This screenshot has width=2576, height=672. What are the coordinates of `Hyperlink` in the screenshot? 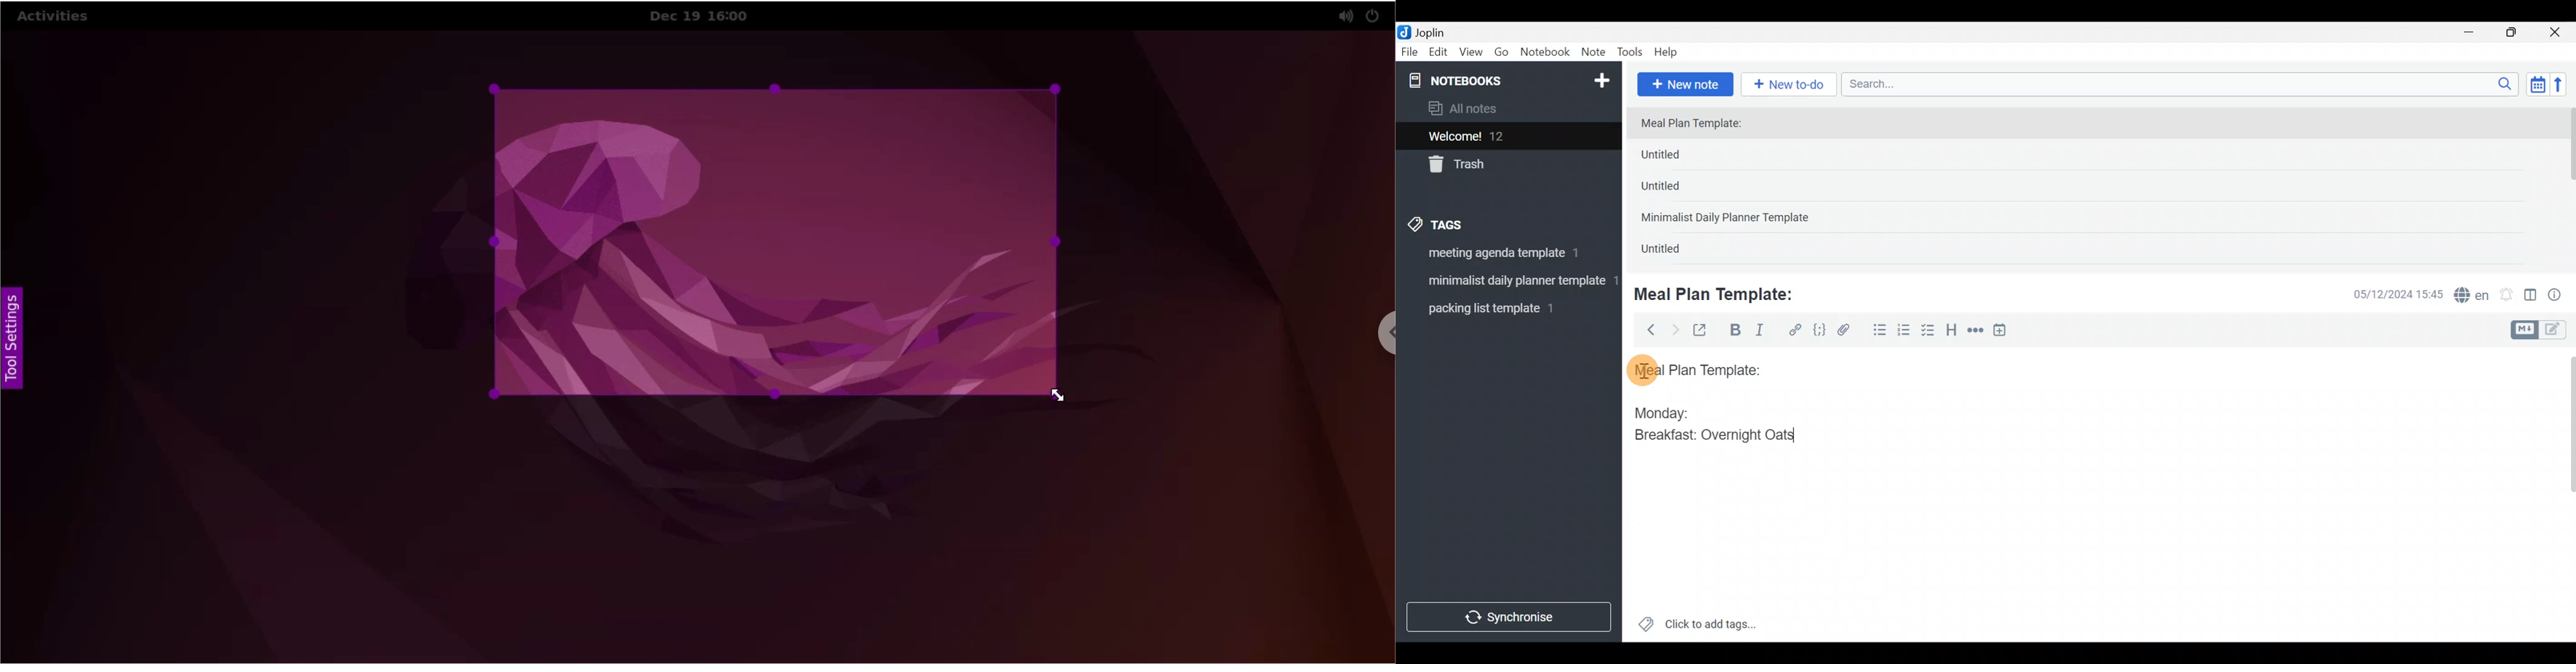 It's located at (1795, 330).